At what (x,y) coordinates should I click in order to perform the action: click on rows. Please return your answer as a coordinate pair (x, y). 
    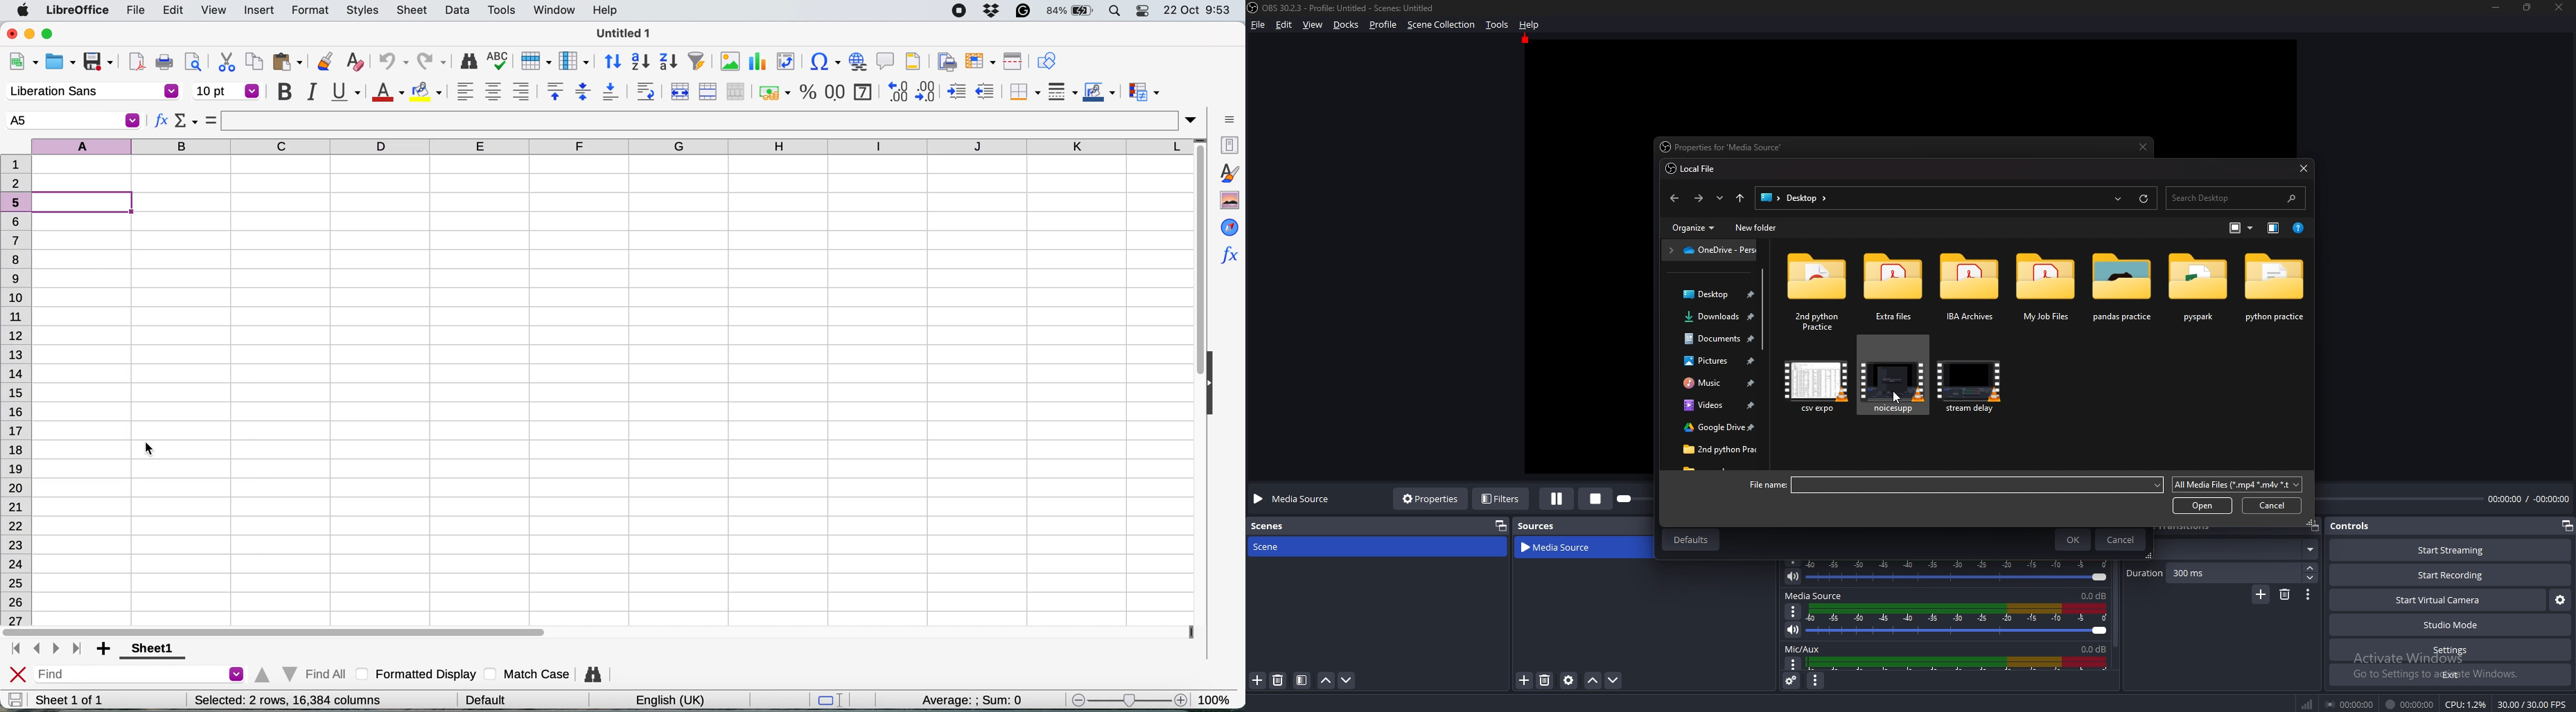
    Looking at the image, I should click on (16, 420).